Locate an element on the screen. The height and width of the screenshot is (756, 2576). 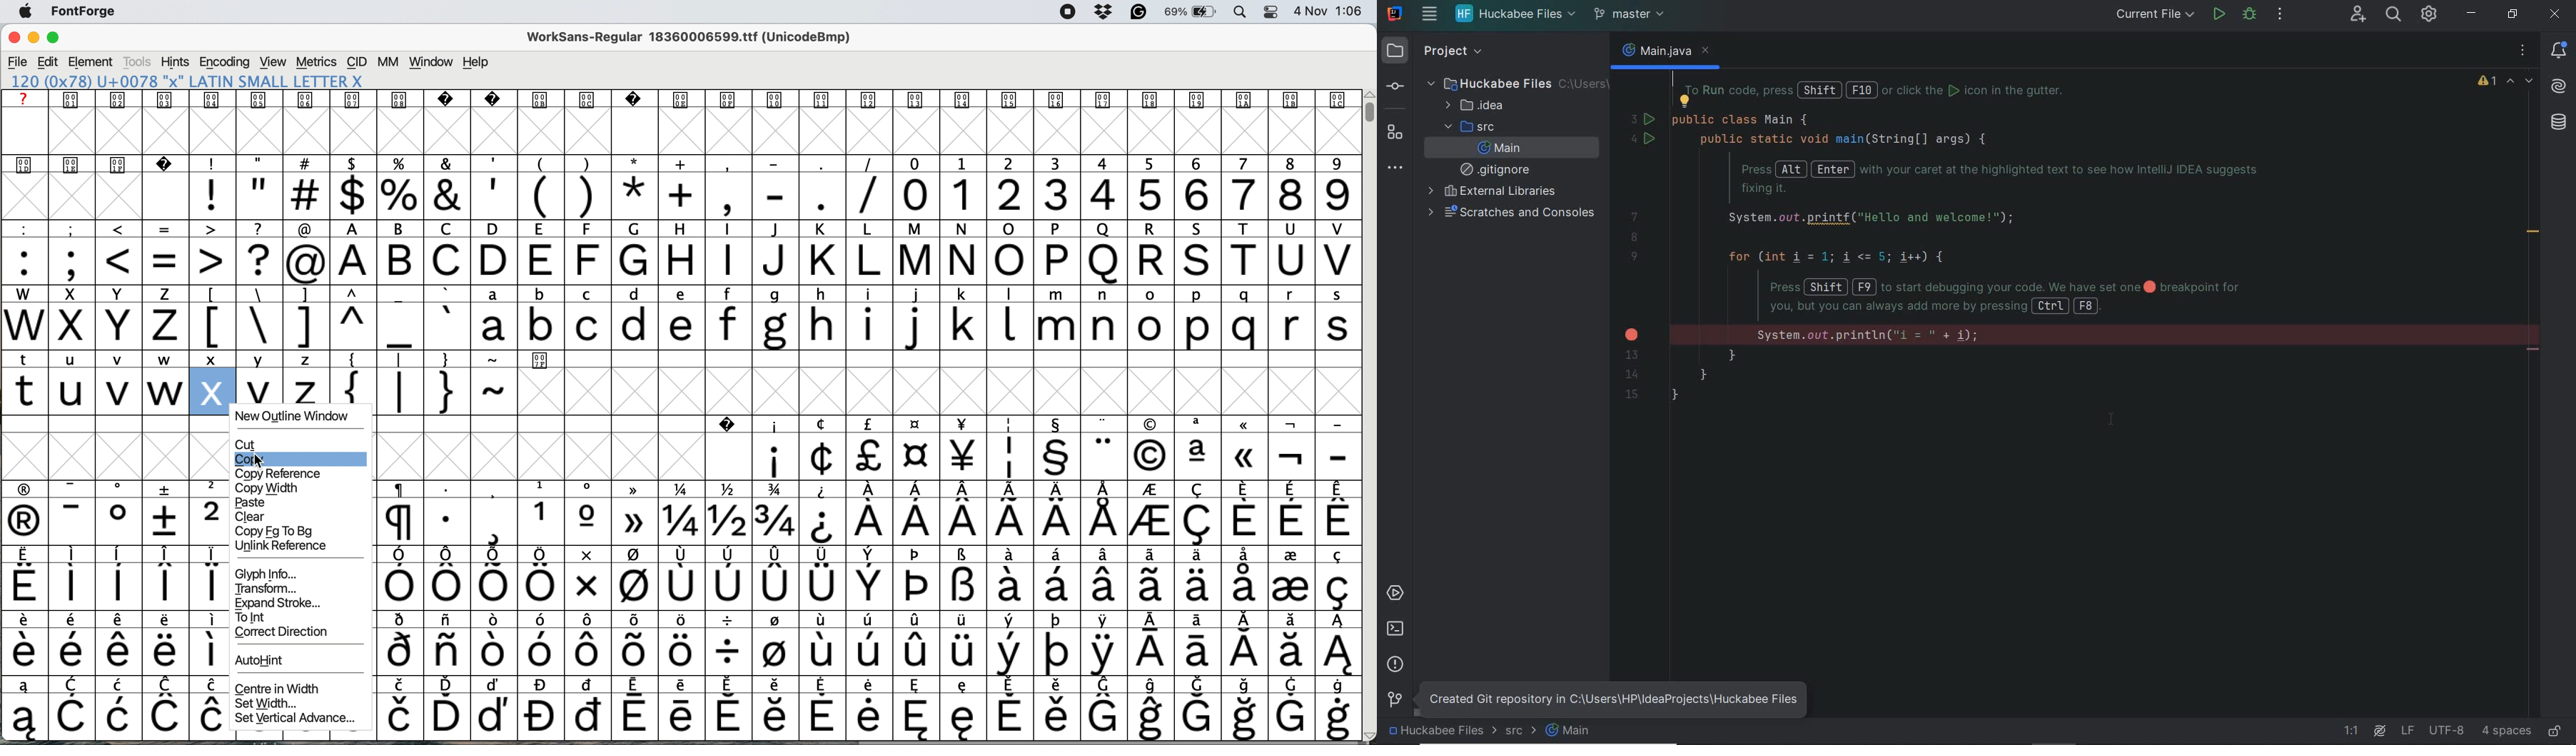
special characters is located at coordinates (869, 489).